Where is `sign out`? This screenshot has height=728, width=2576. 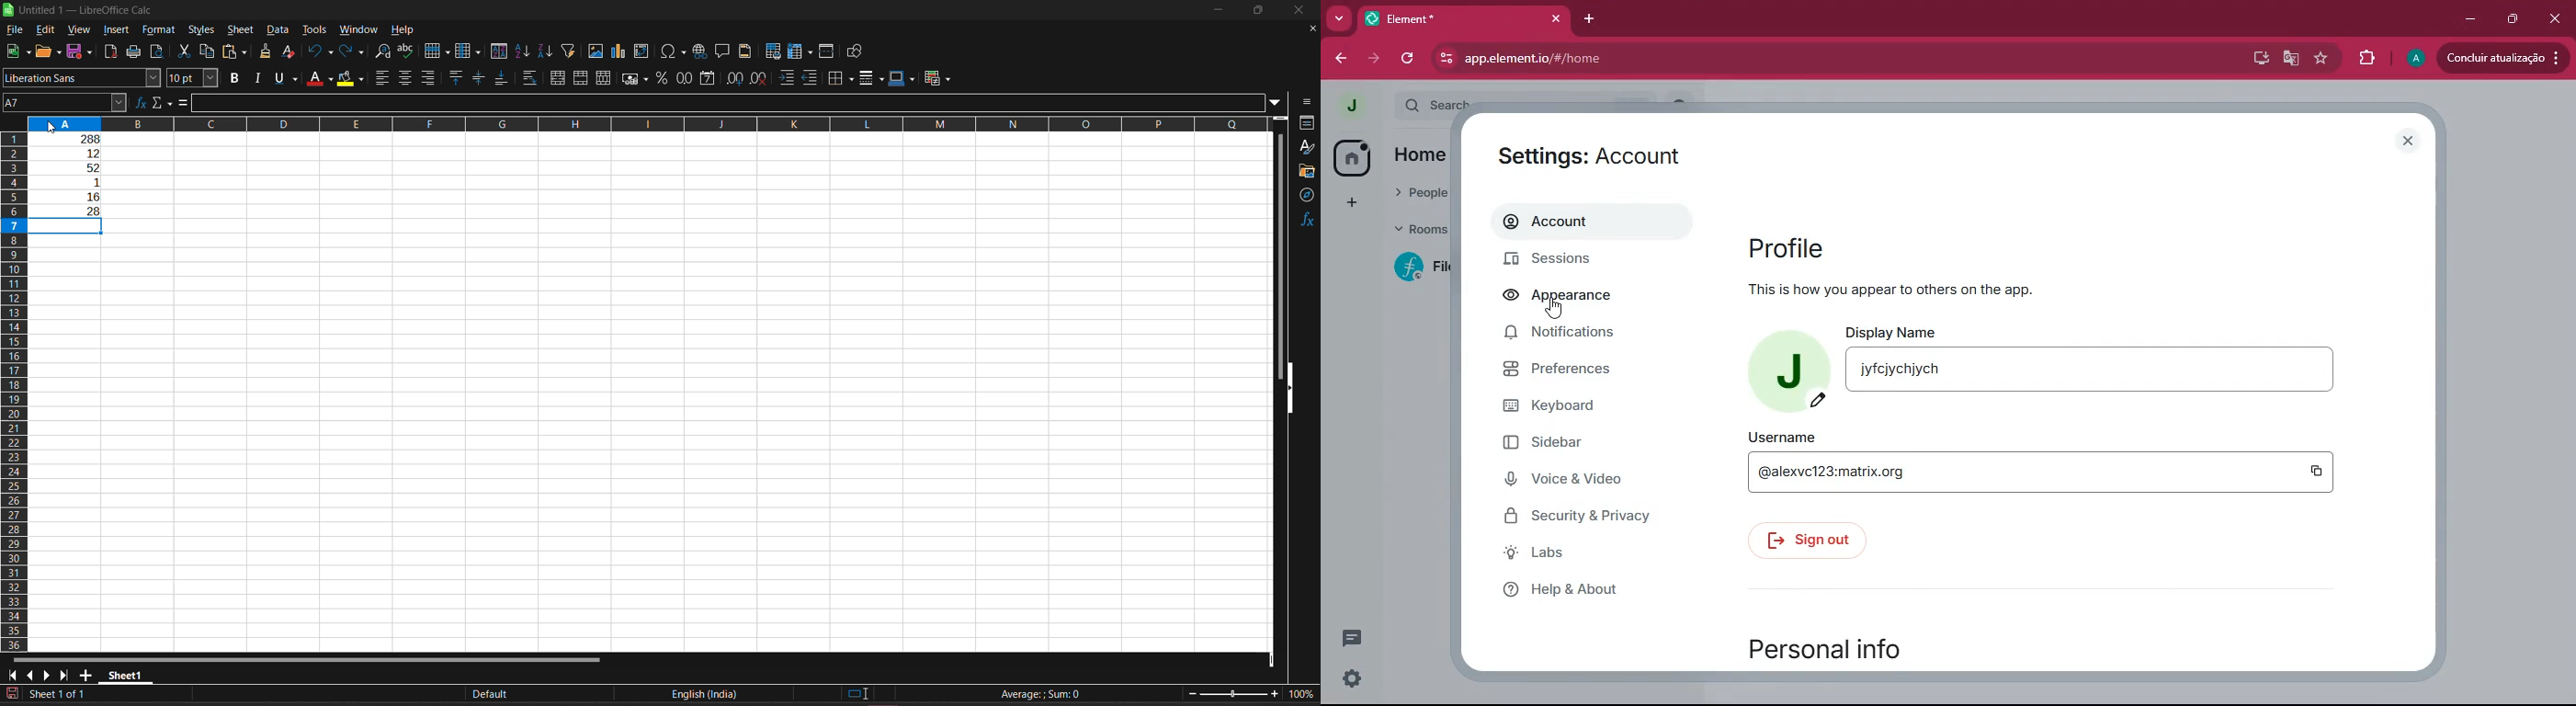
sign out is located at coordinates (1811, 539).